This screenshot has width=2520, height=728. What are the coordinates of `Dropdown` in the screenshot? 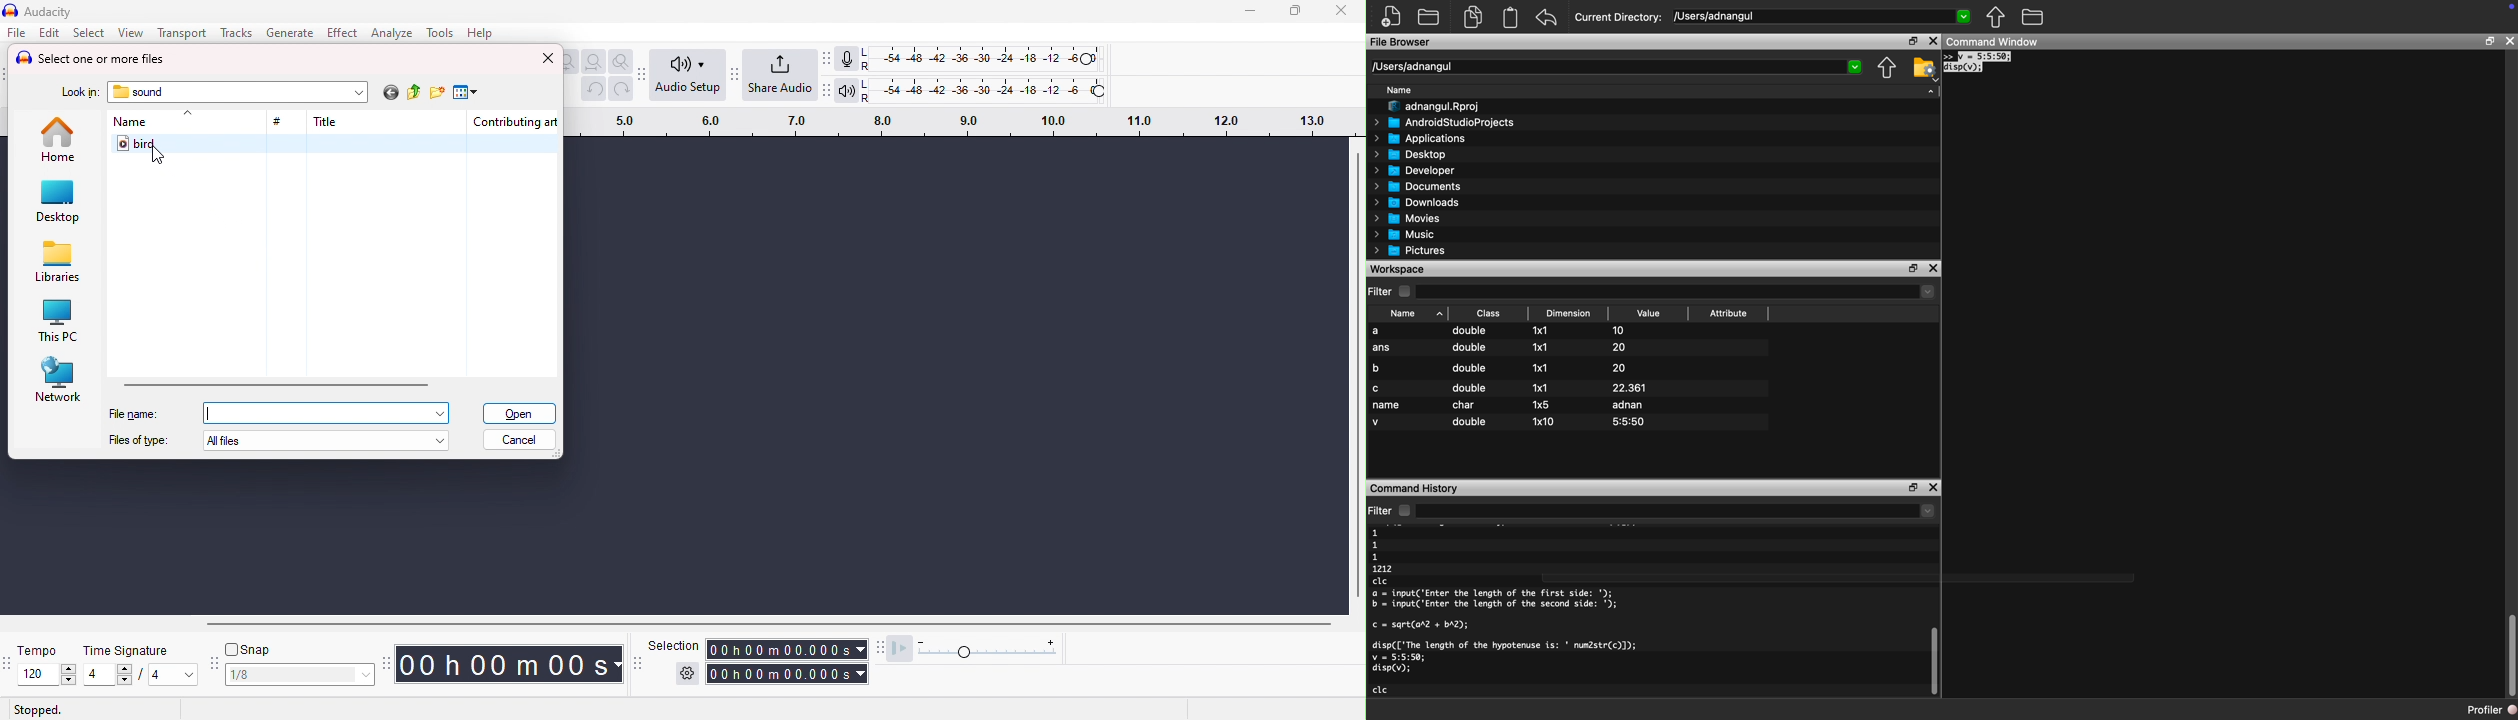 It's located at (1855, 67).